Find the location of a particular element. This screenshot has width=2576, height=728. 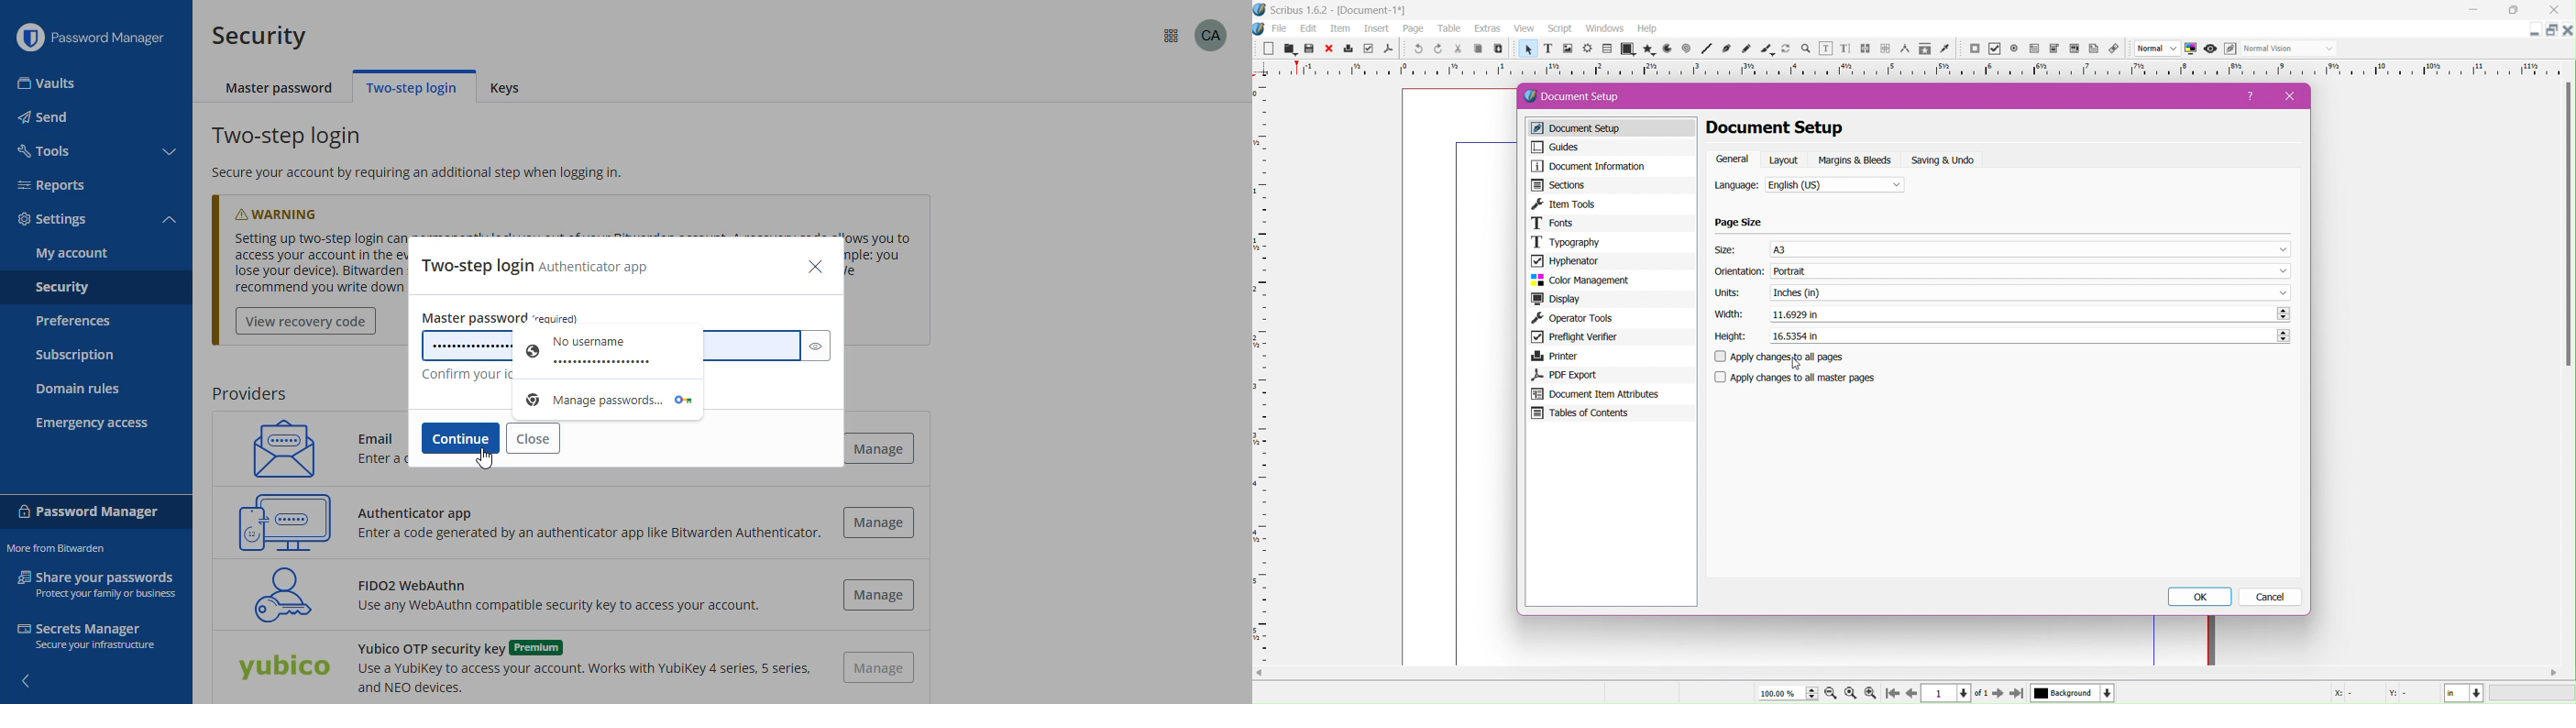

X:- Y:- is located at coordinates (2374, 693).